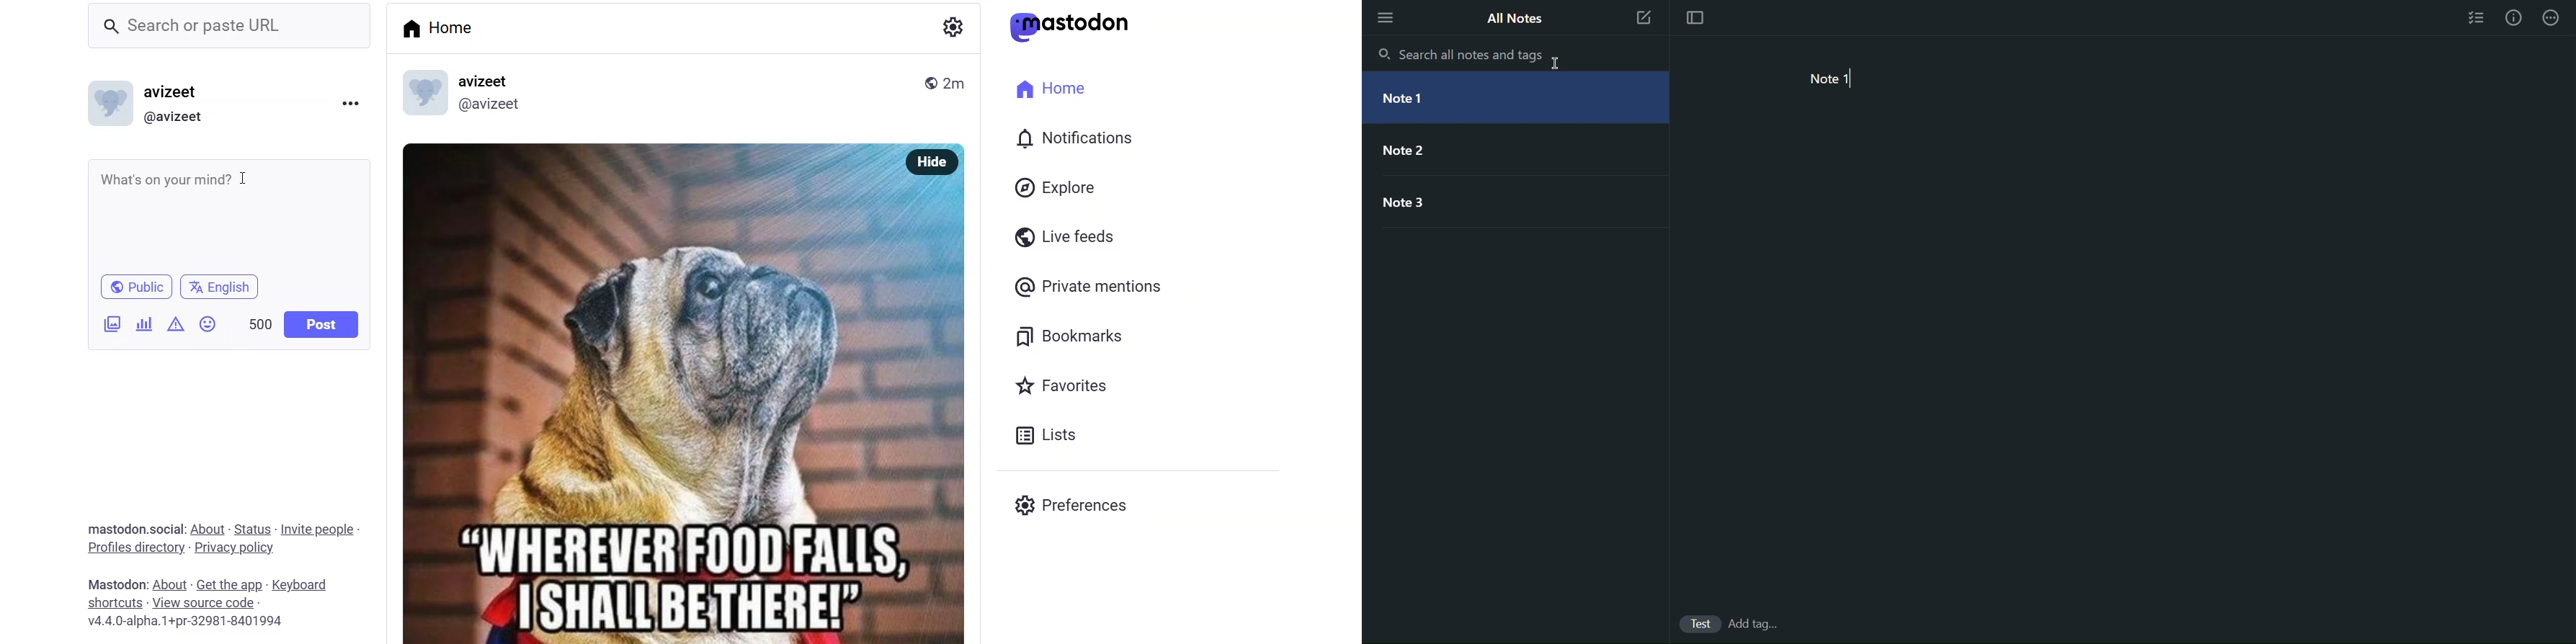  Describe the element at coordinates (1515, 17) in the screenshot. I see `All Notes` at that location.